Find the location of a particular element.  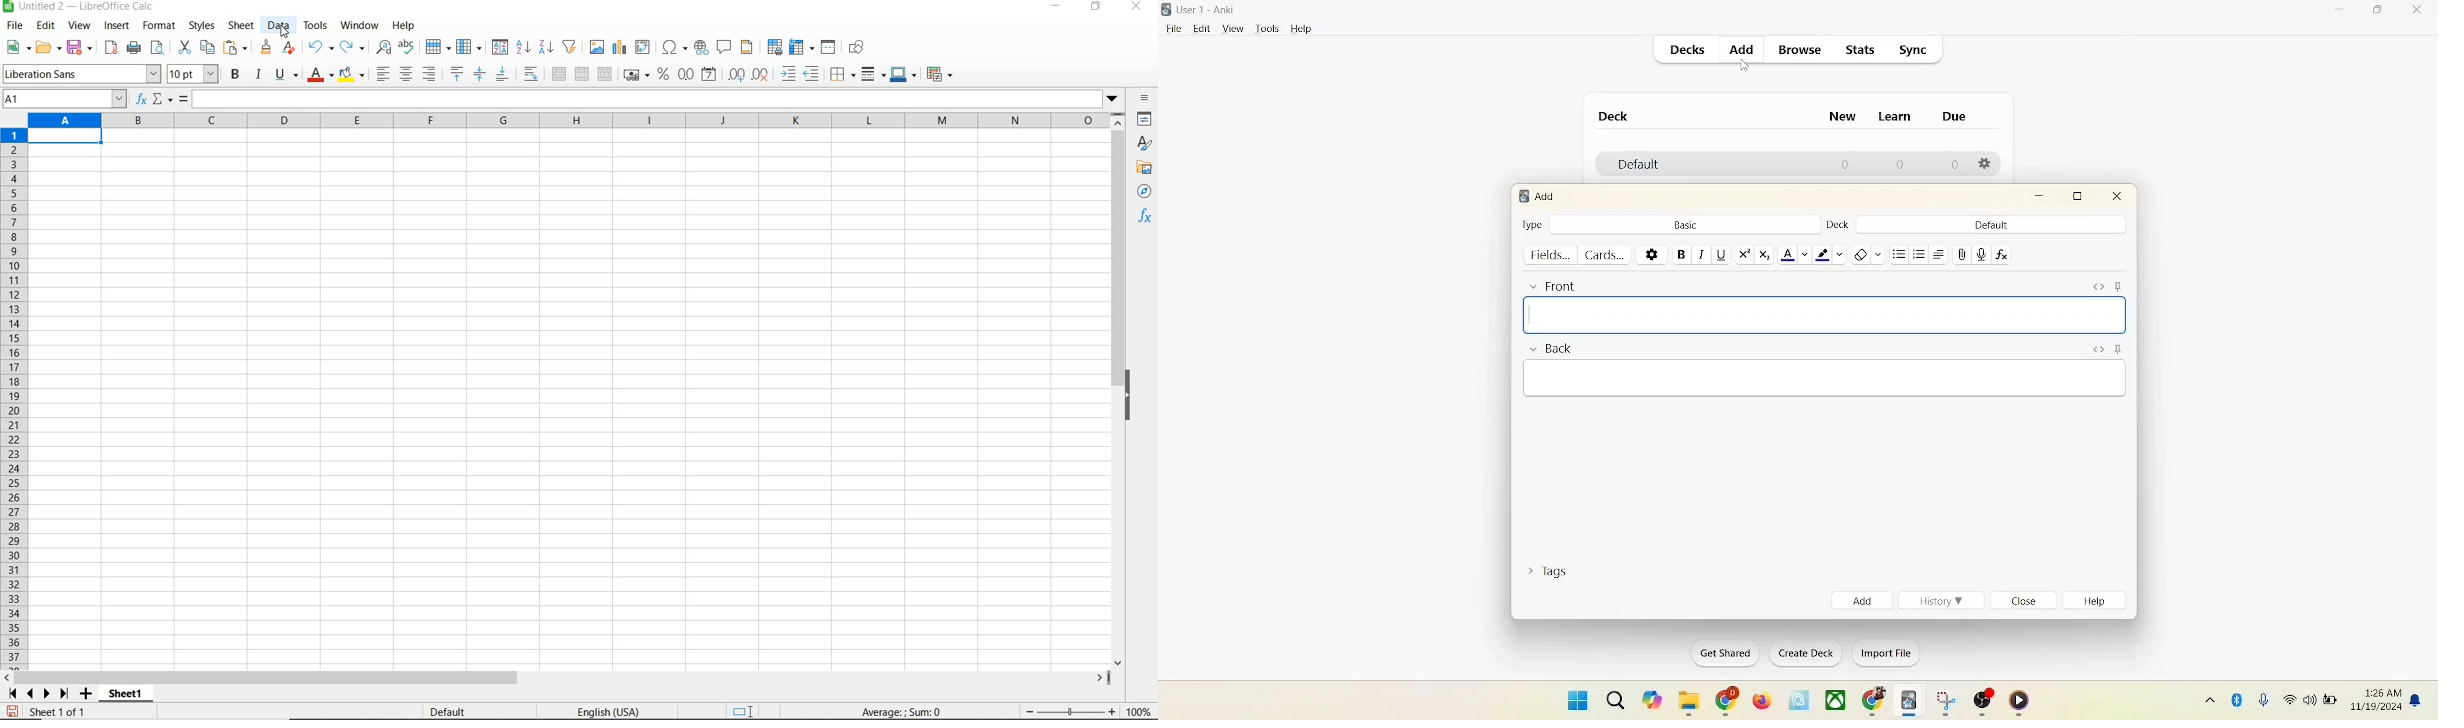

formula is located at coordinates (903, 711).